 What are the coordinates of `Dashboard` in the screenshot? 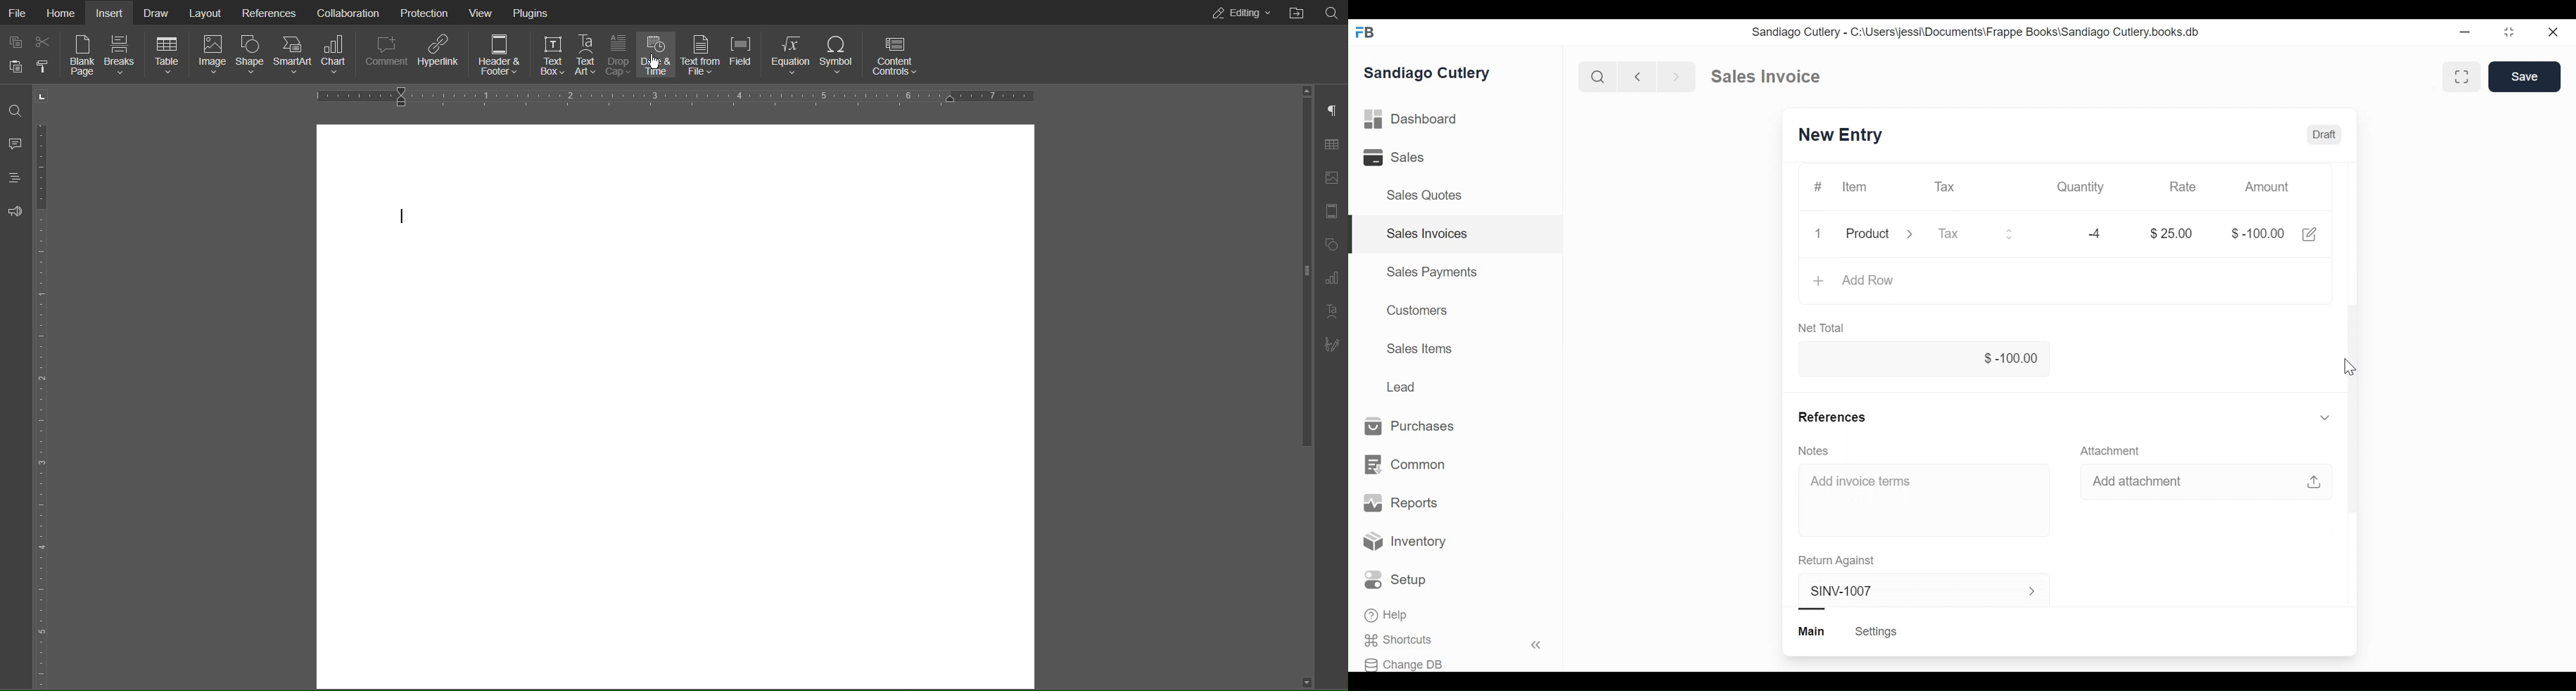 It's located at (1410, 119).